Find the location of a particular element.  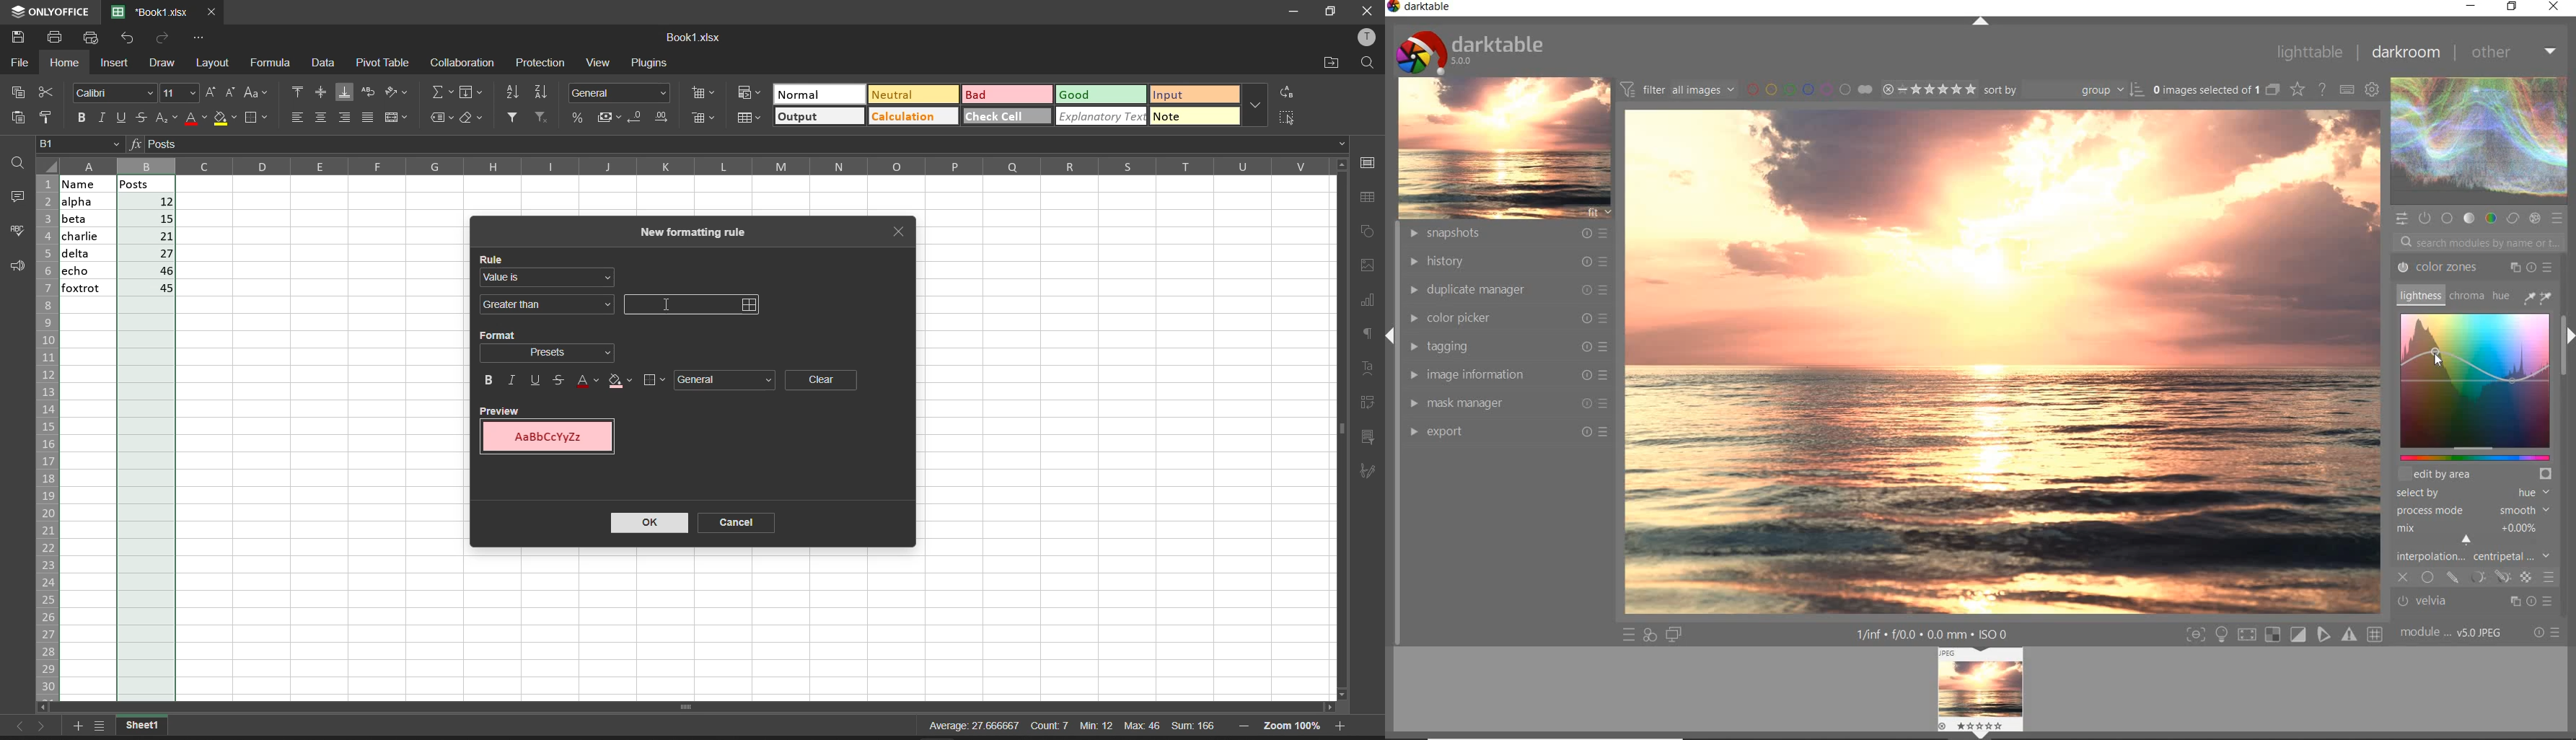

lighttable is located at coordinates (2308, 52).